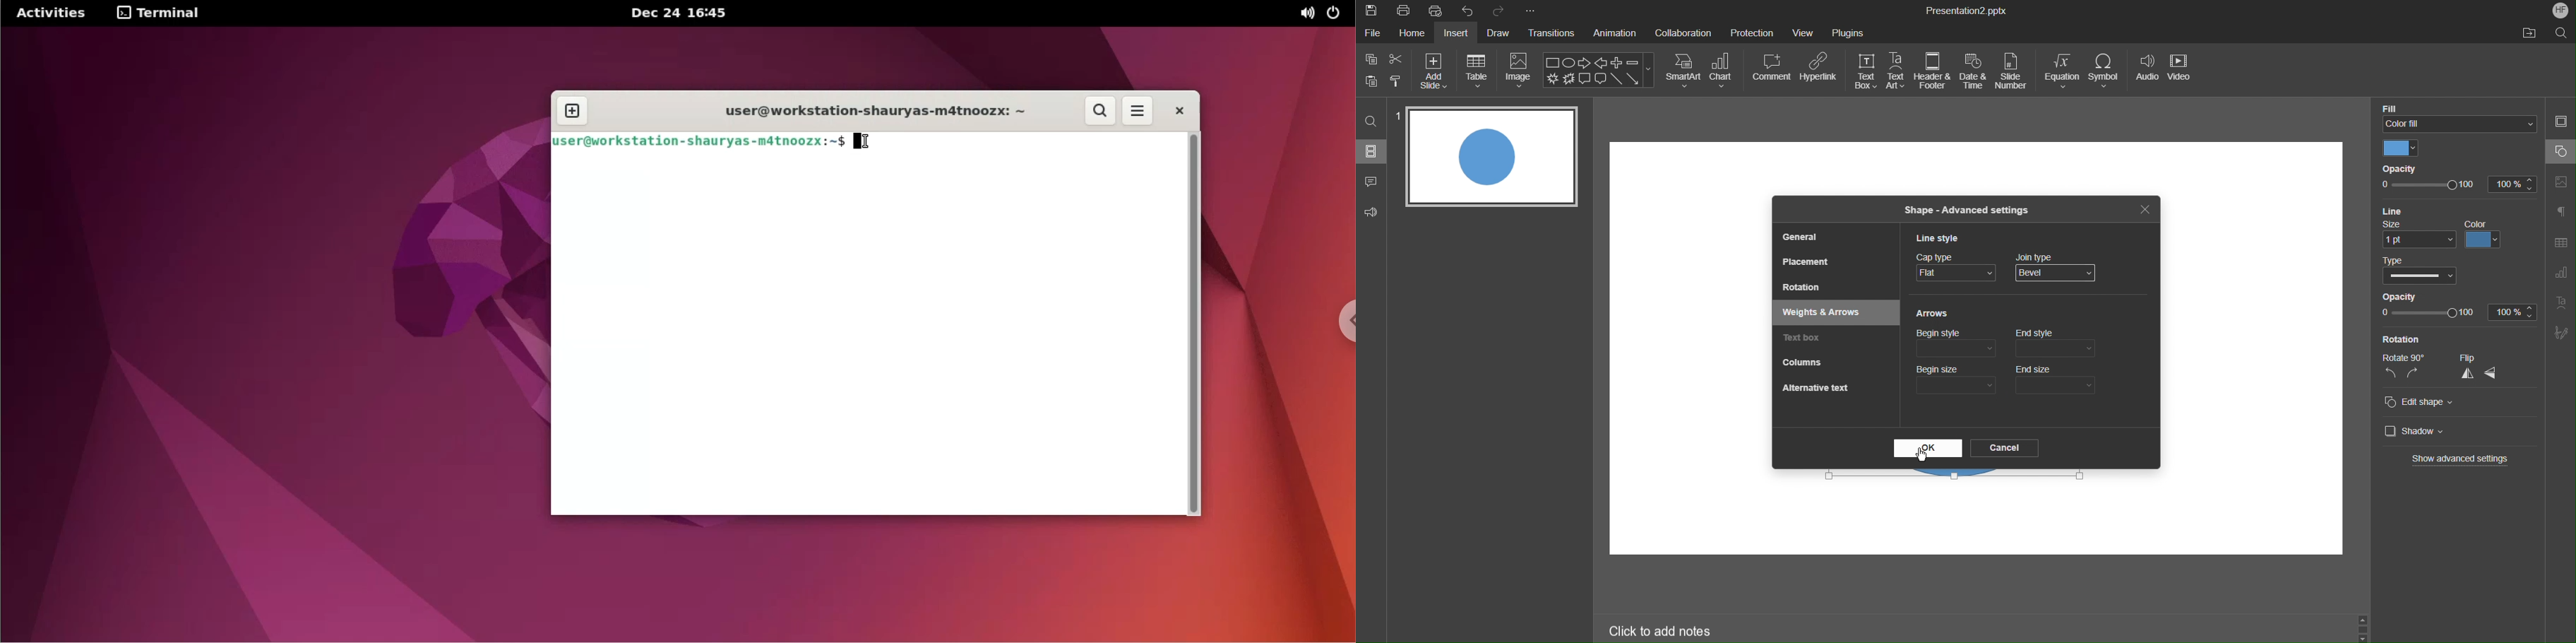  Describe the element at coordinates (1865, 71) in the screenshot. I see `Text Box` at that location.